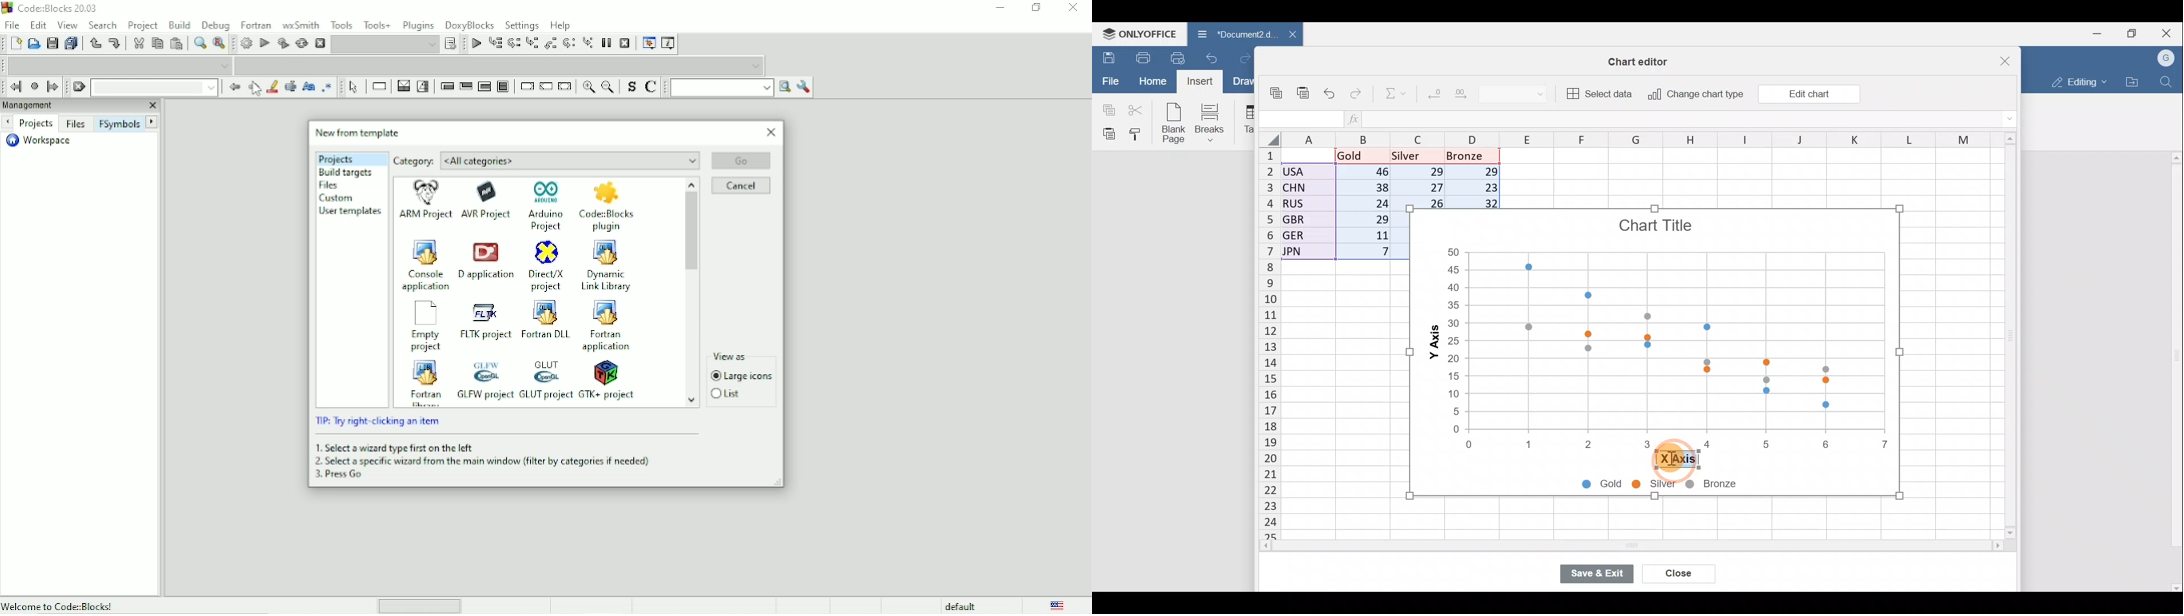  What do you see at coordinates (1676, 459) in the screenshot?
I see `x axis` at bounding box center [1676, 459].